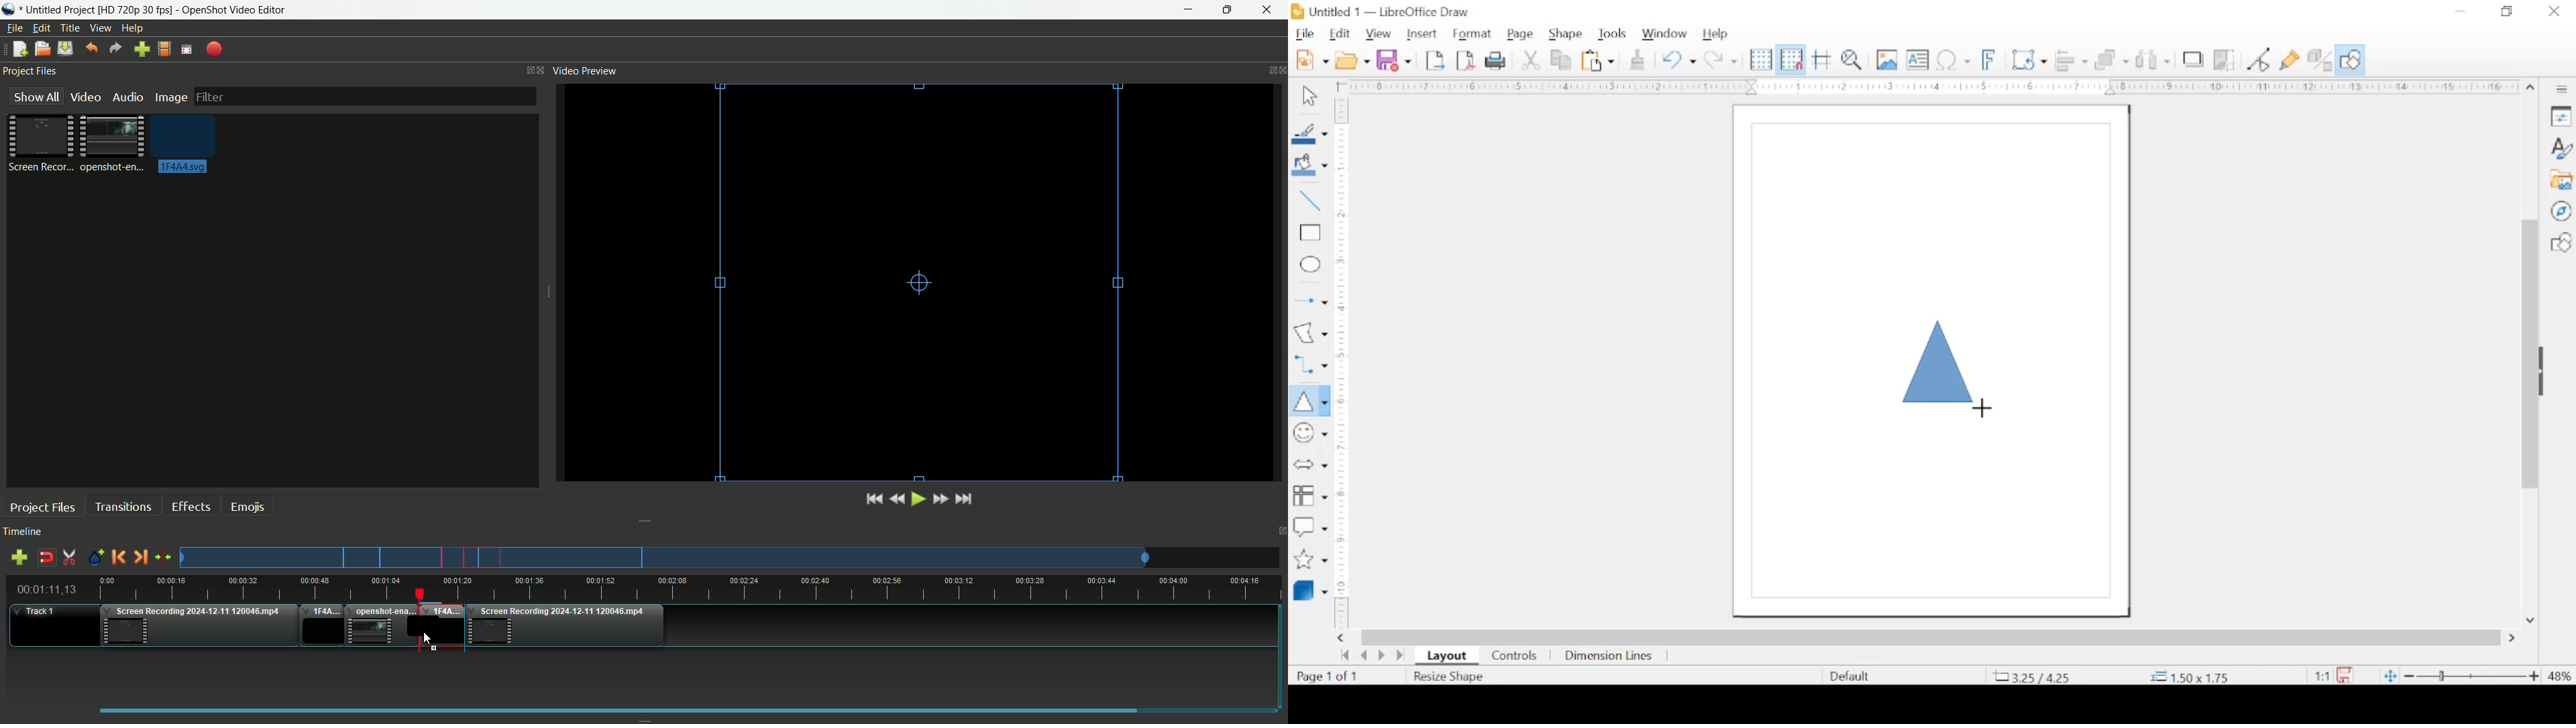  I want to click on show gluepoint functions, so click(2290, 60).